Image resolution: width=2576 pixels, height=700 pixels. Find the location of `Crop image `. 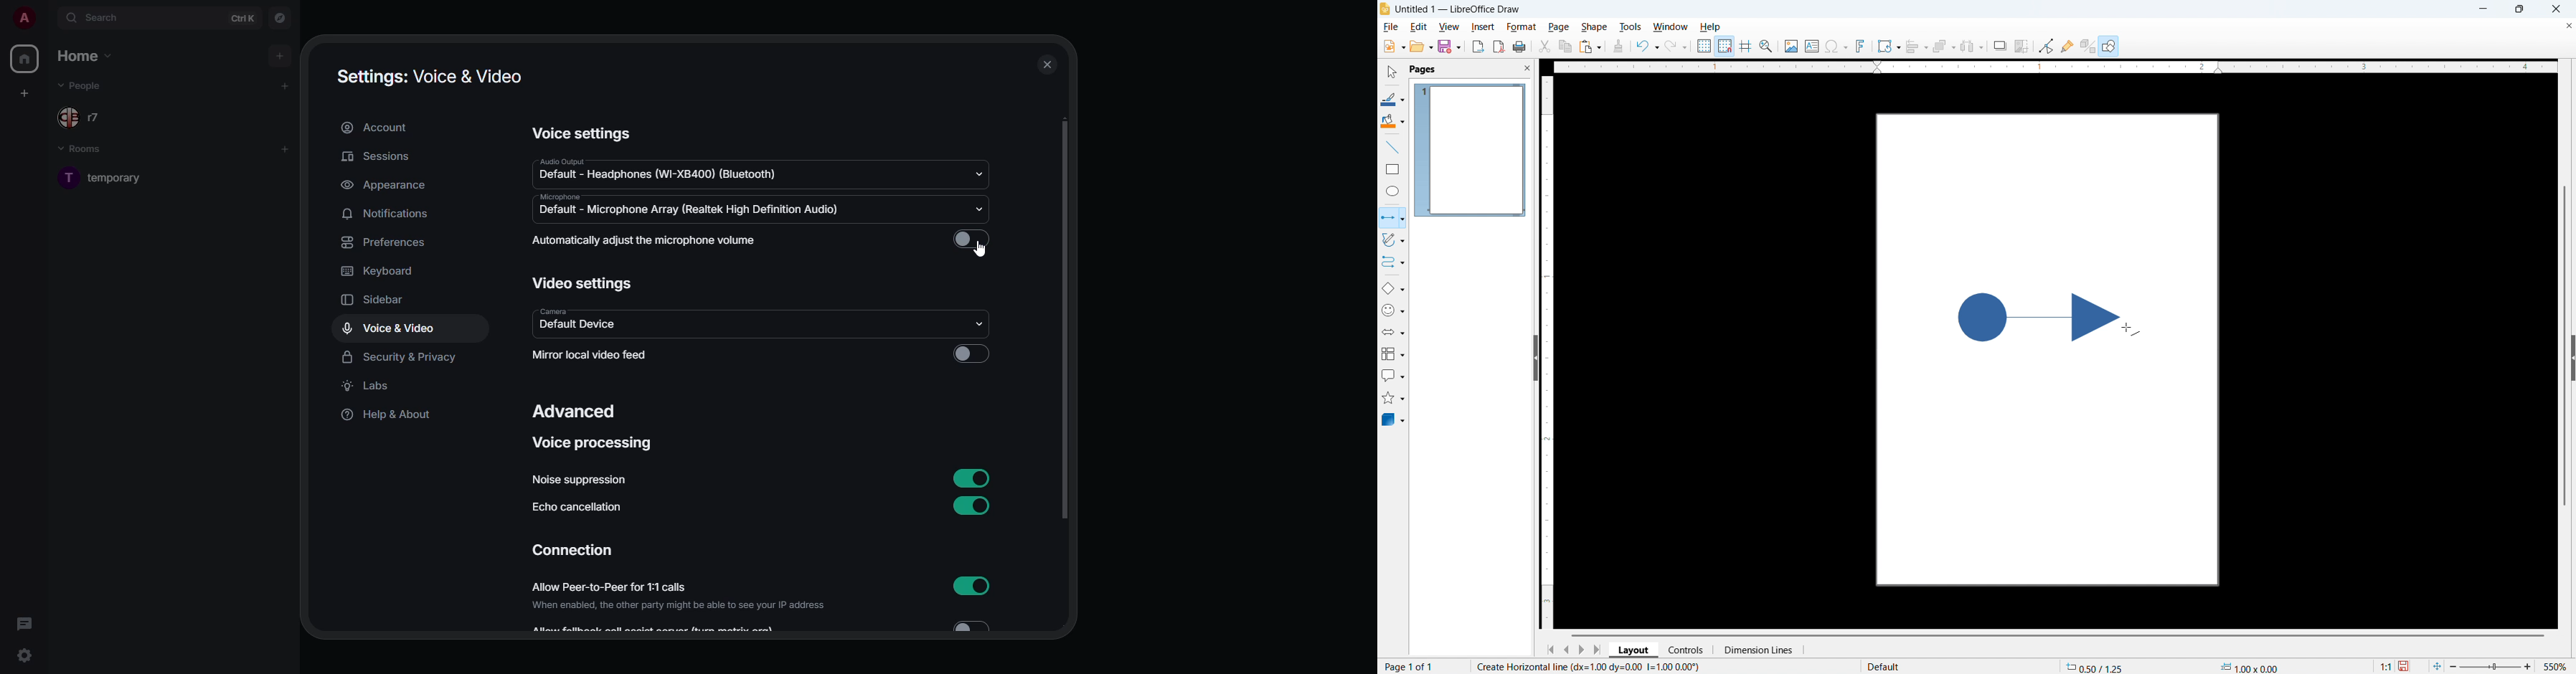

Crop image  is located at coordinates (2022, 46).